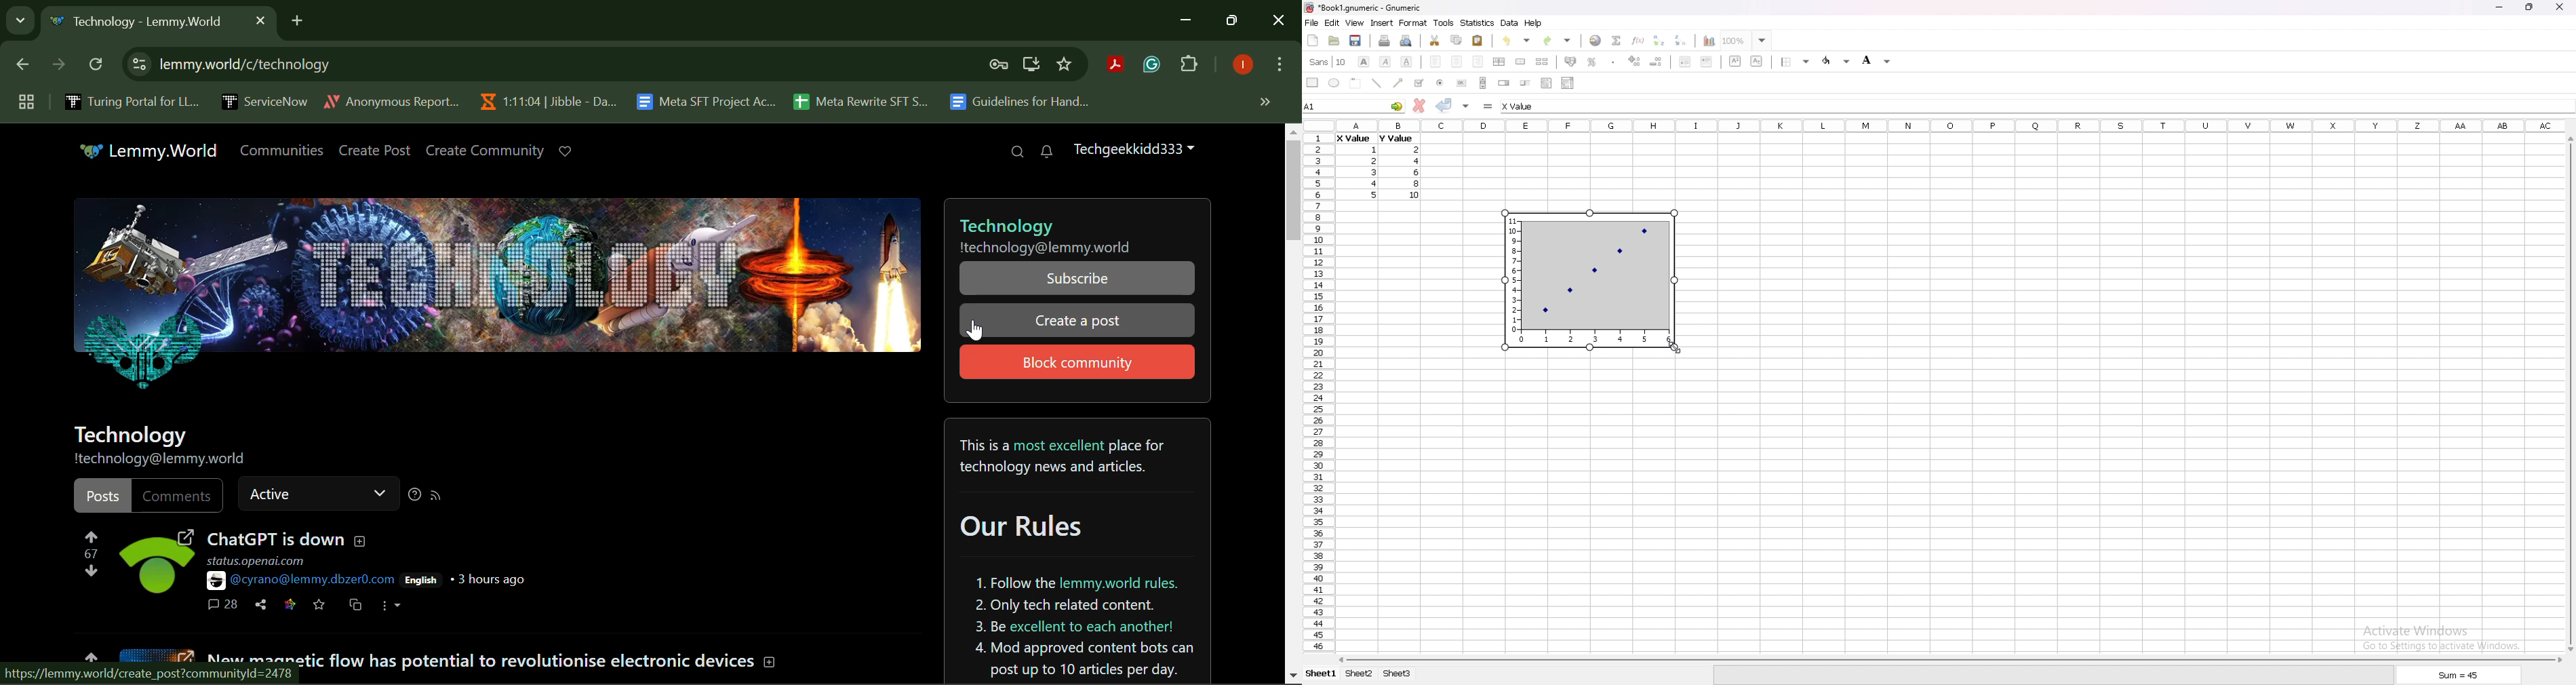 This screenshot has height=700, width=2576. What do you see at coordinates (260, 20) in the screenshot?
I see `Close Tab` at bounding box center [260, 20].